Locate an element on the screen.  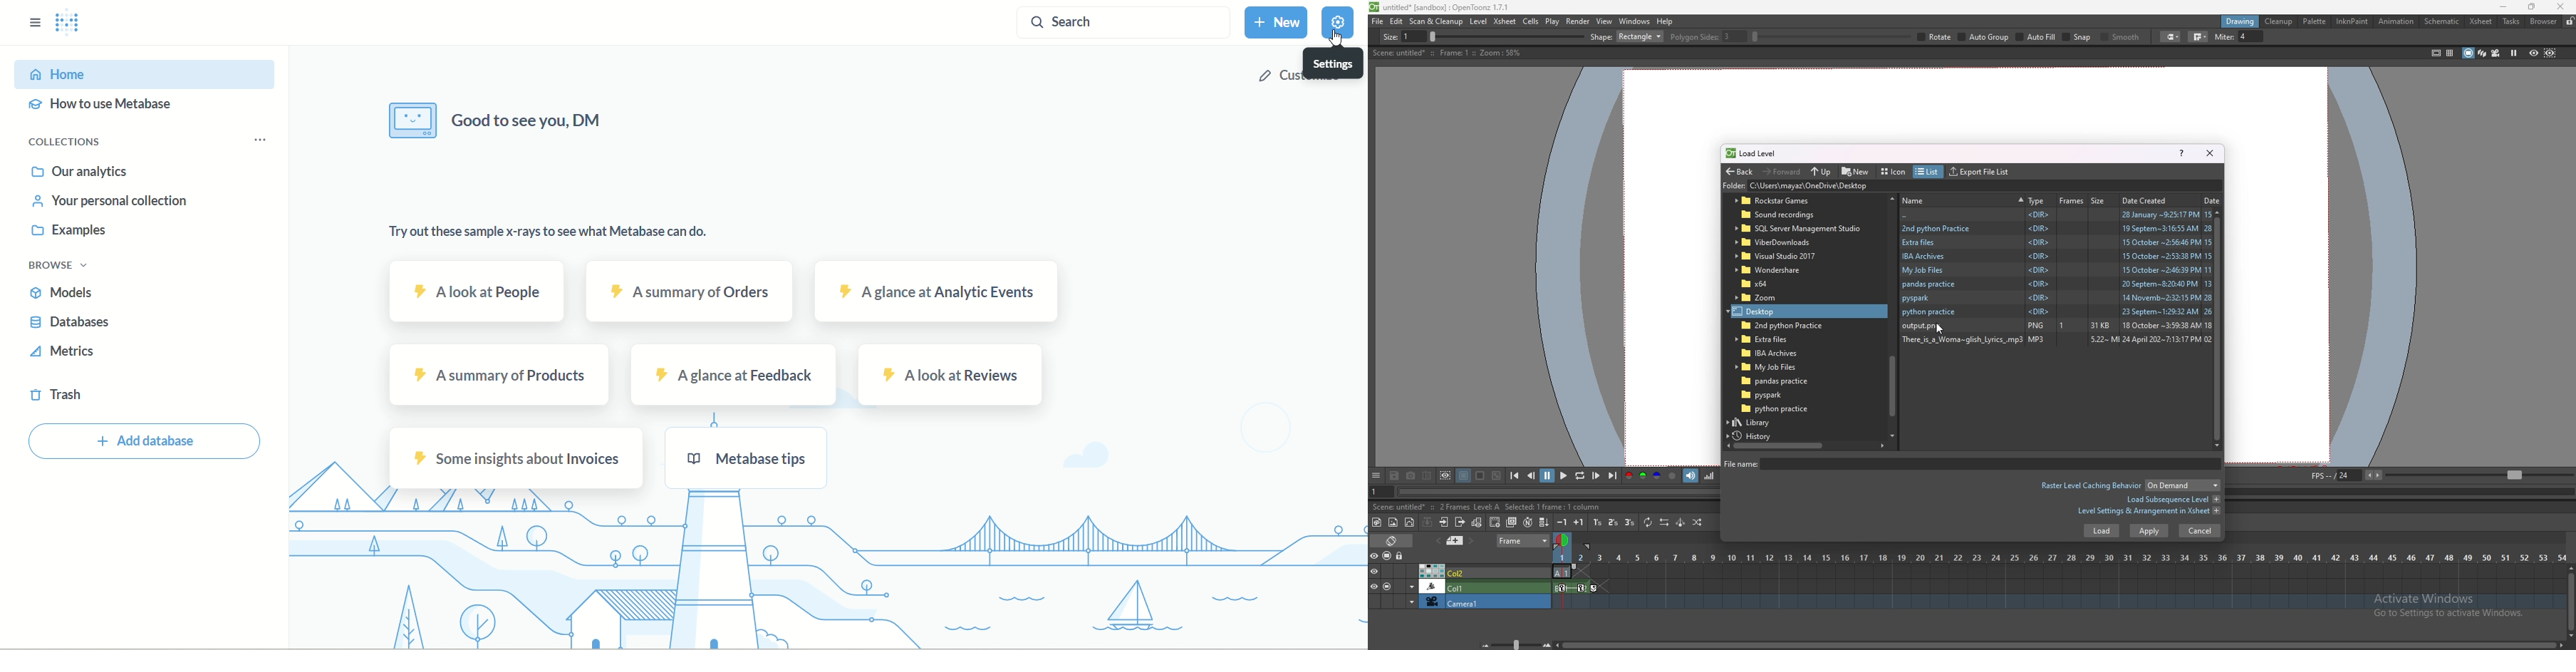
folder is located at coordinates (1788, 215).